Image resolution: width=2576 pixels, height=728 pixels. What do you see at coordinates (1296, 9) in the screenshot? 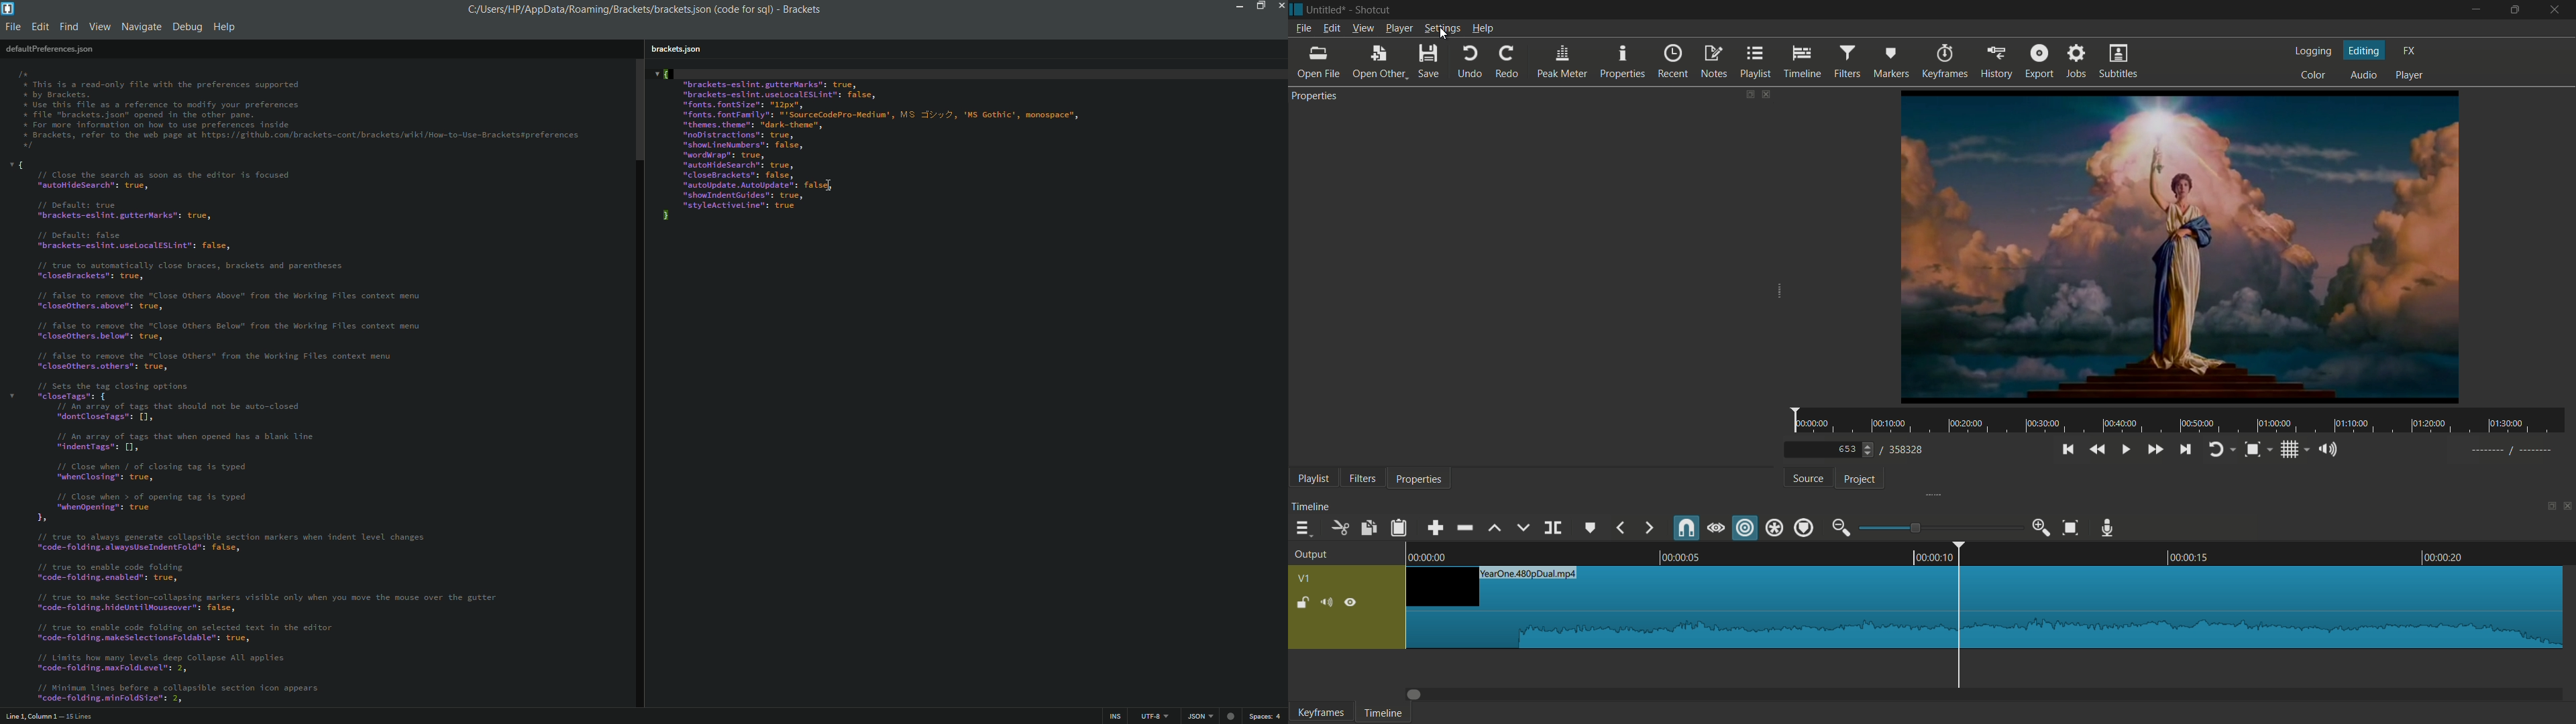
I see `app icon` at bounding box center [1296, 9].